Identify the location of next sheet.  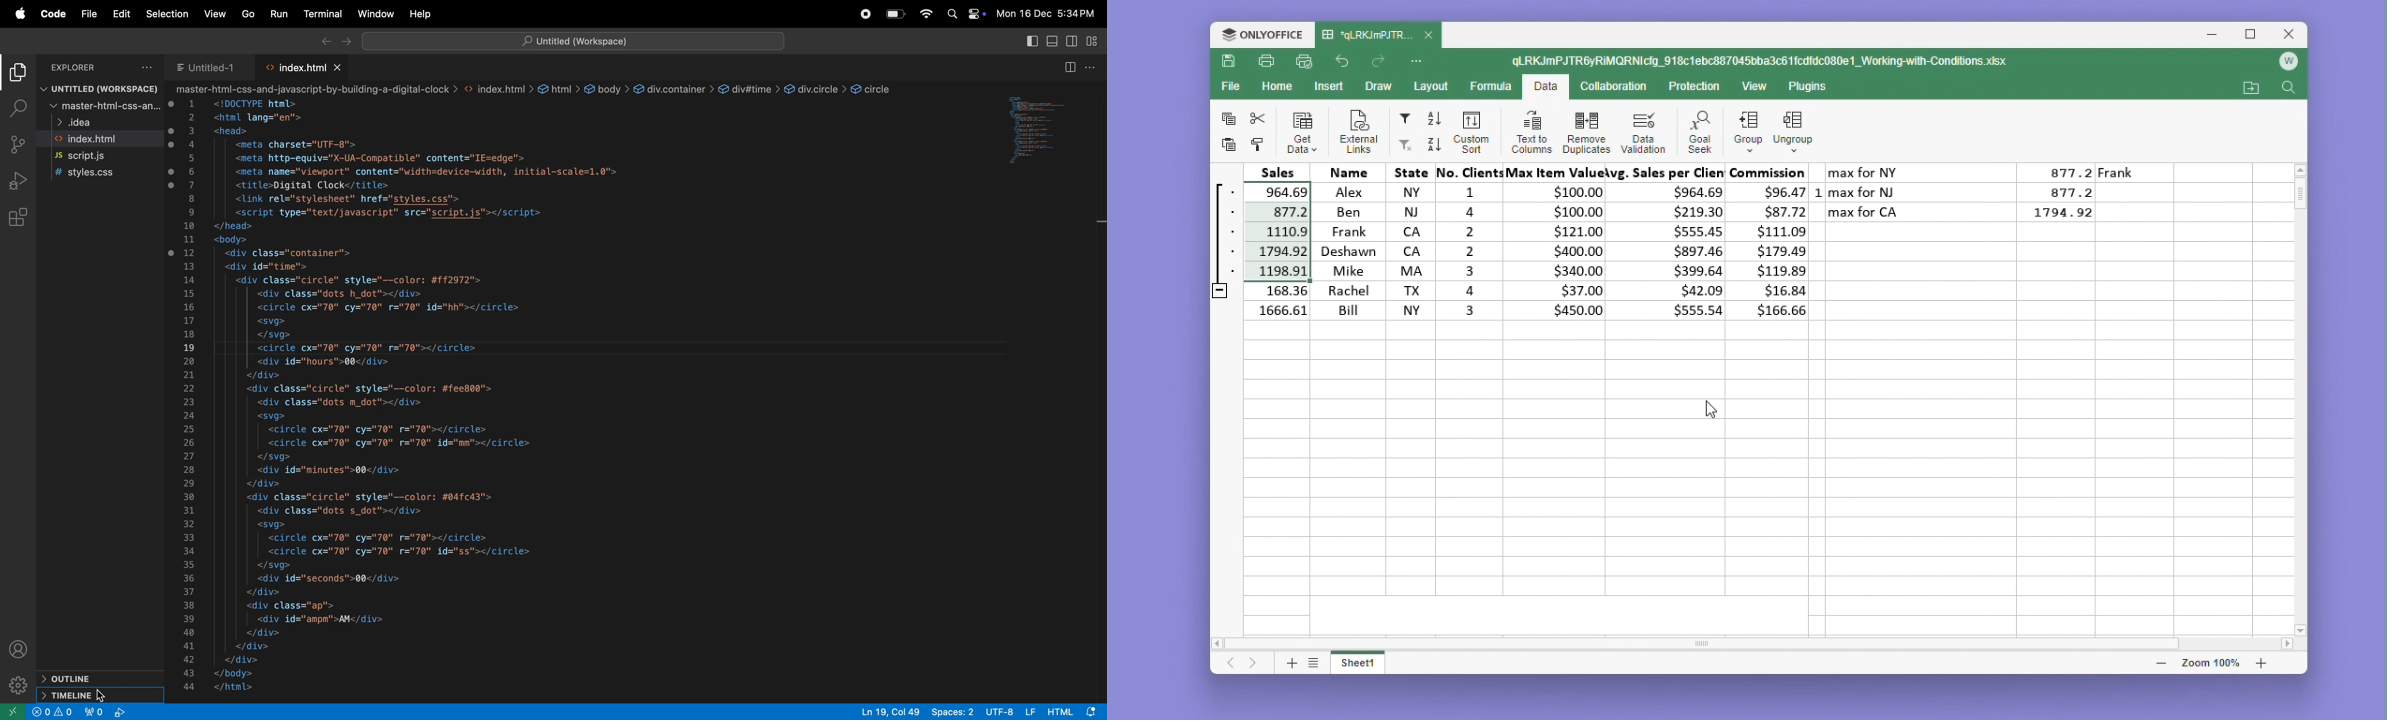
(1255, 664).